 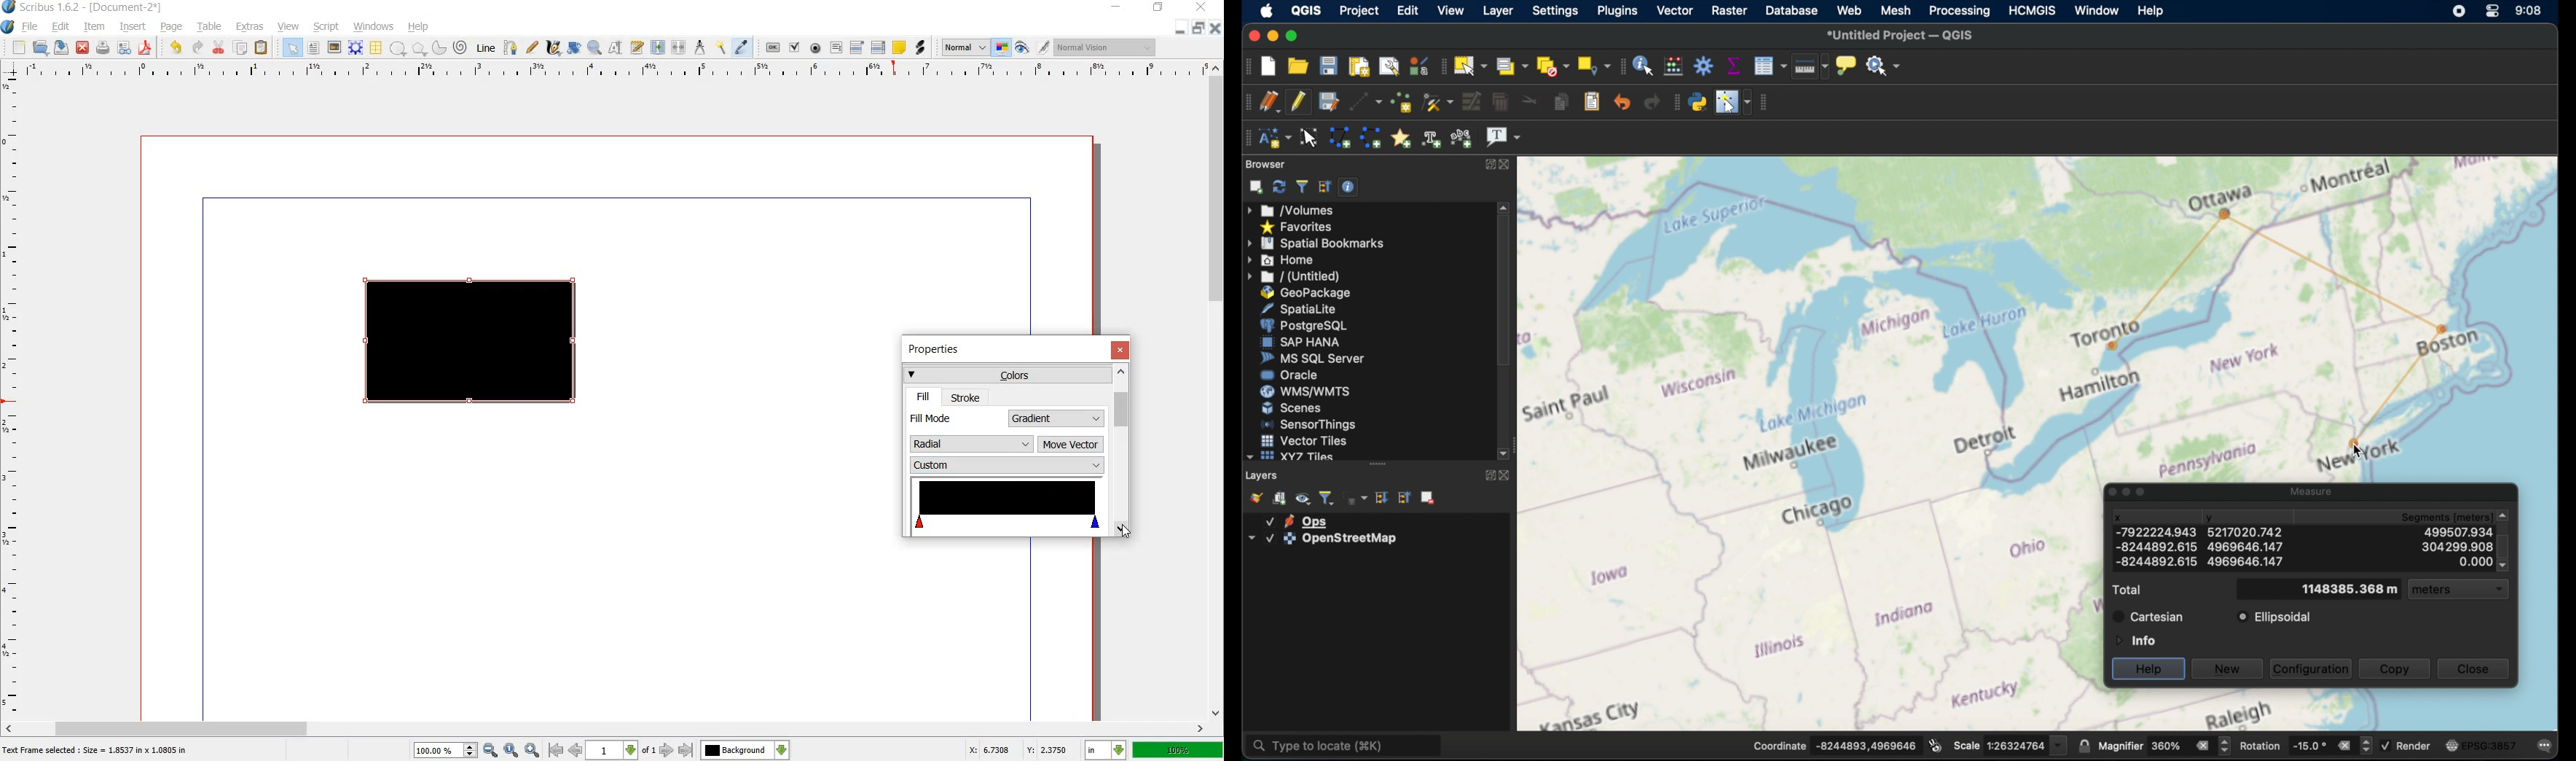 What do you see at coordinates (1347, 744) in the screenshot?
I see `type to locate` at bounding box center [1347, 744].